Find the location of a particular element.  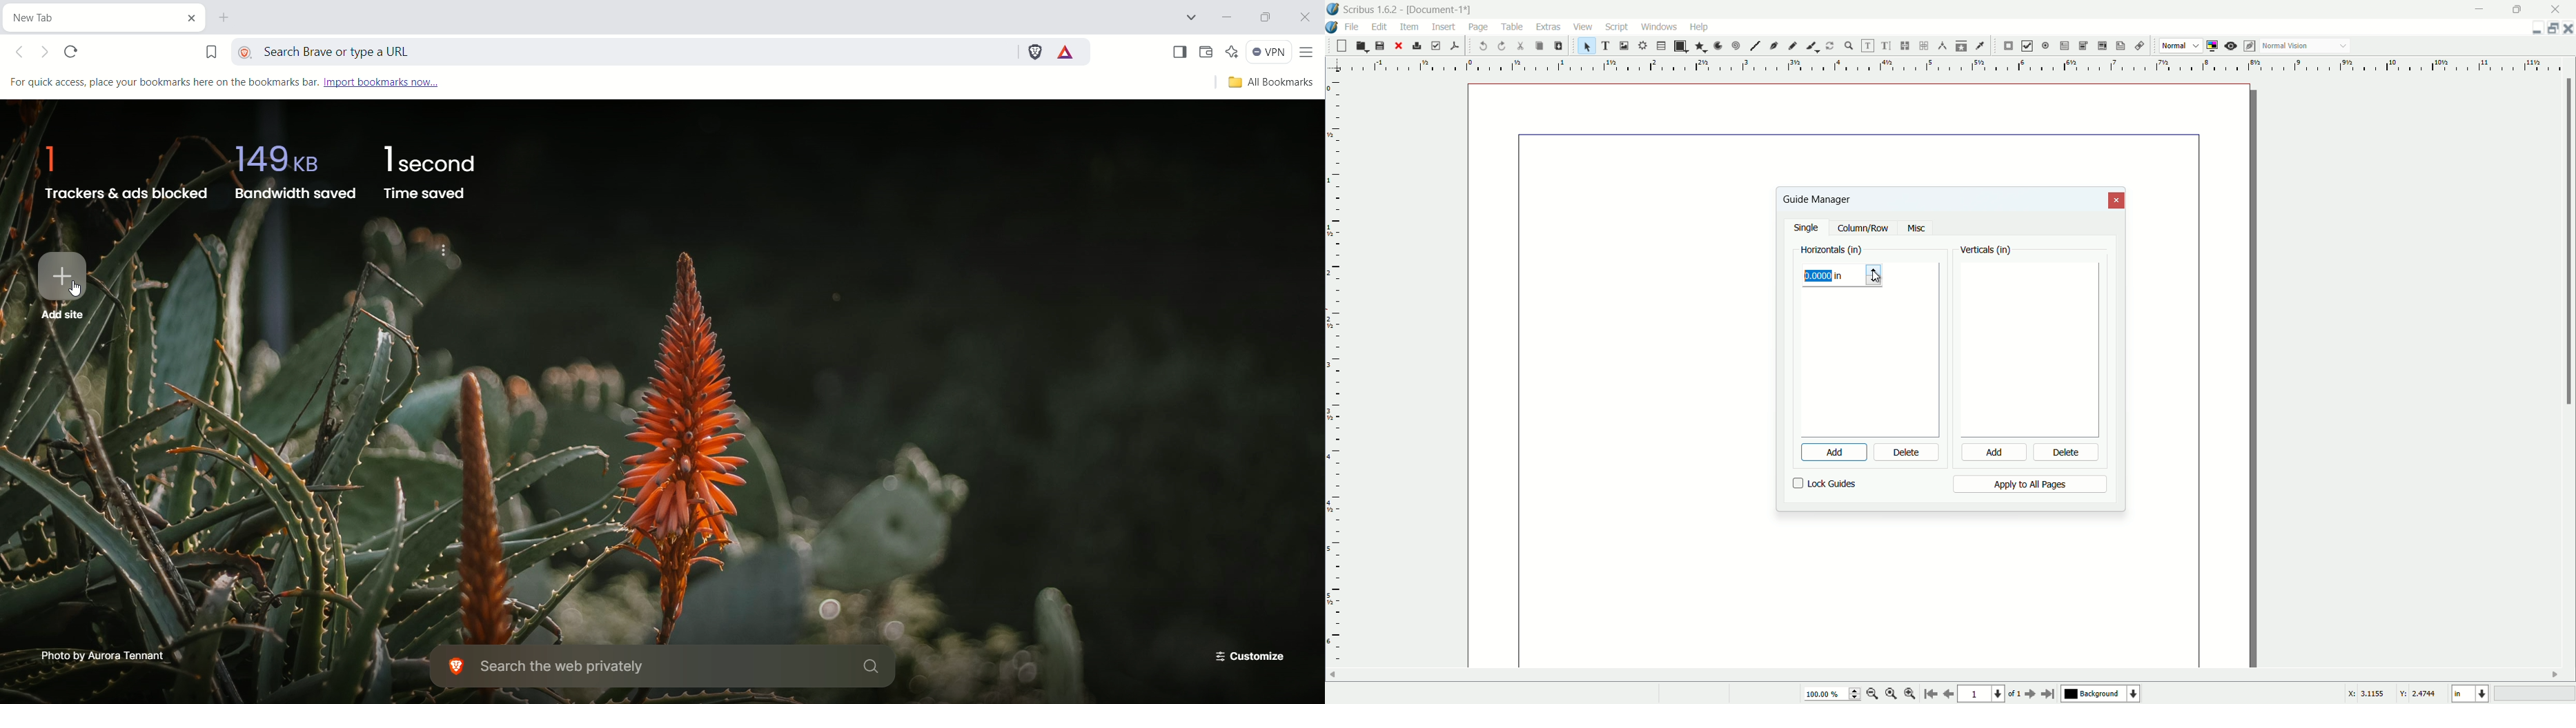

image frame is located at coordinates (1623, 45).